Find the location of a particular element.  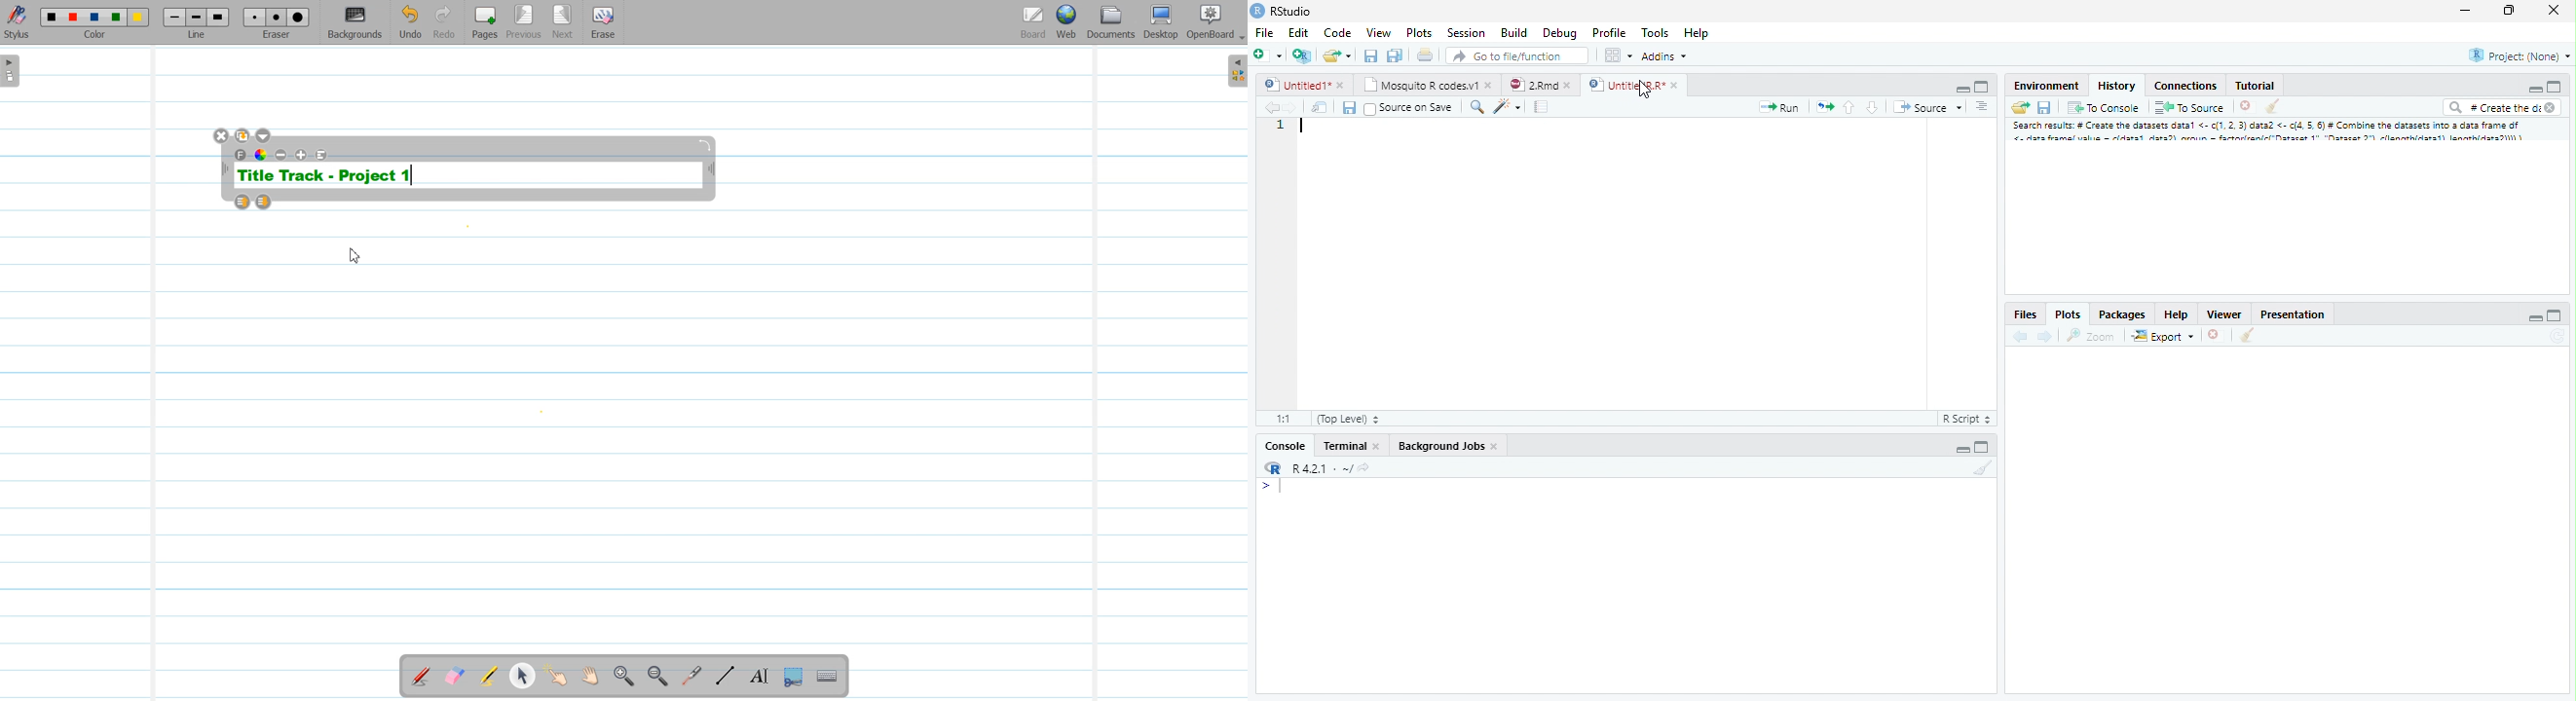

Zoom In is located at coordinates (623, 677).